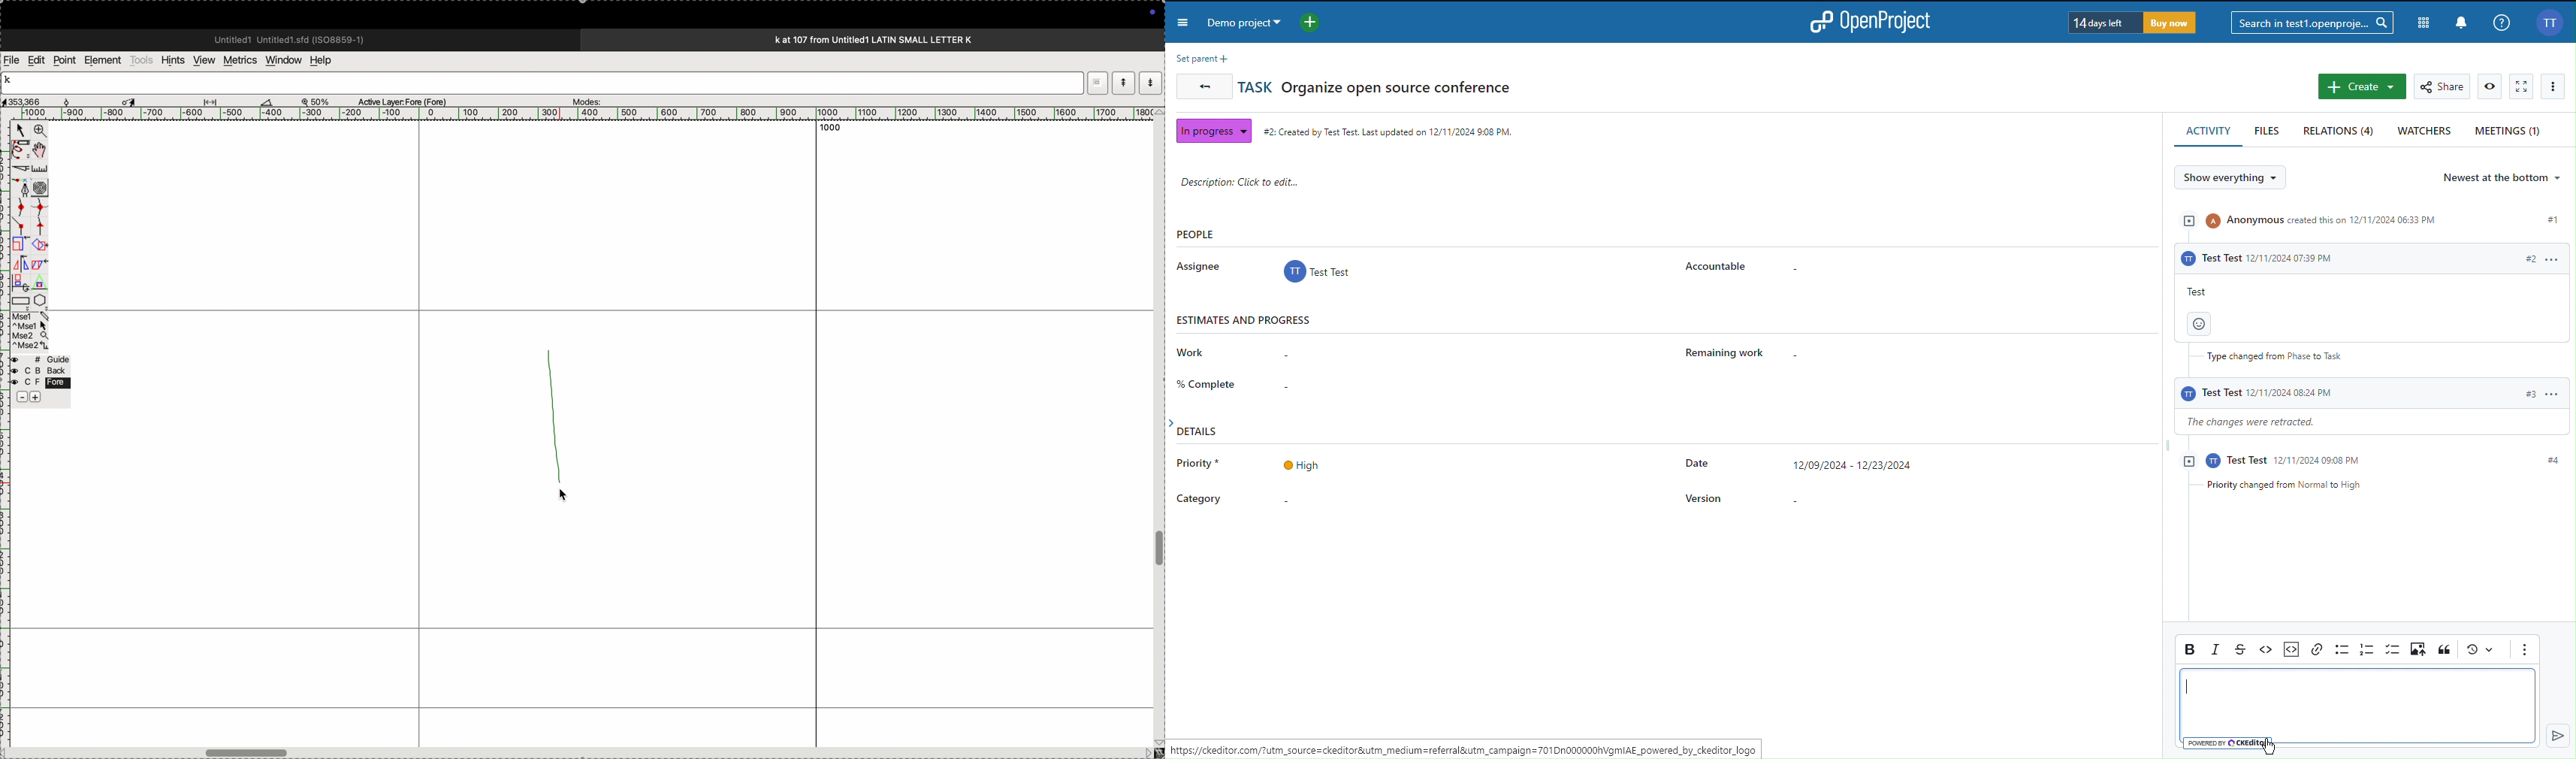  I want to click on Activity, so click(2209, 132).